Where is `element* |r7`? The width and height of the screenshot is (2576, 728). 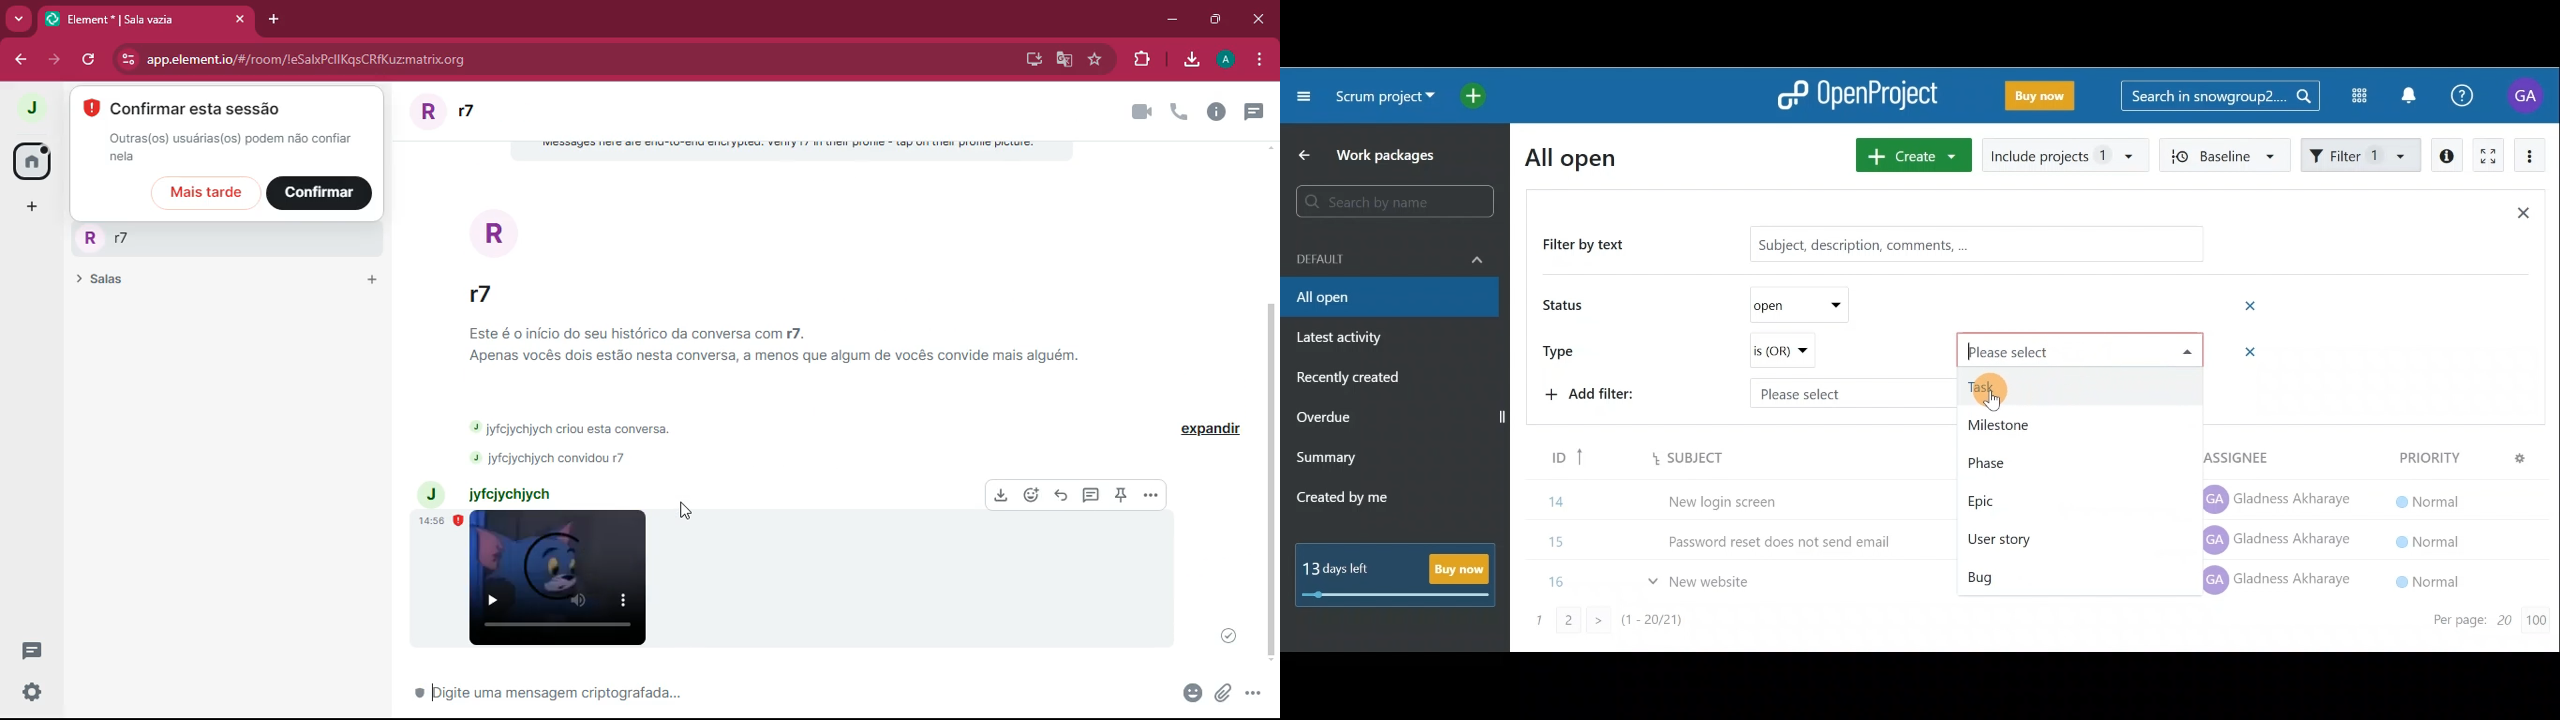 element* |r7 is located at coordinates (144, 17).